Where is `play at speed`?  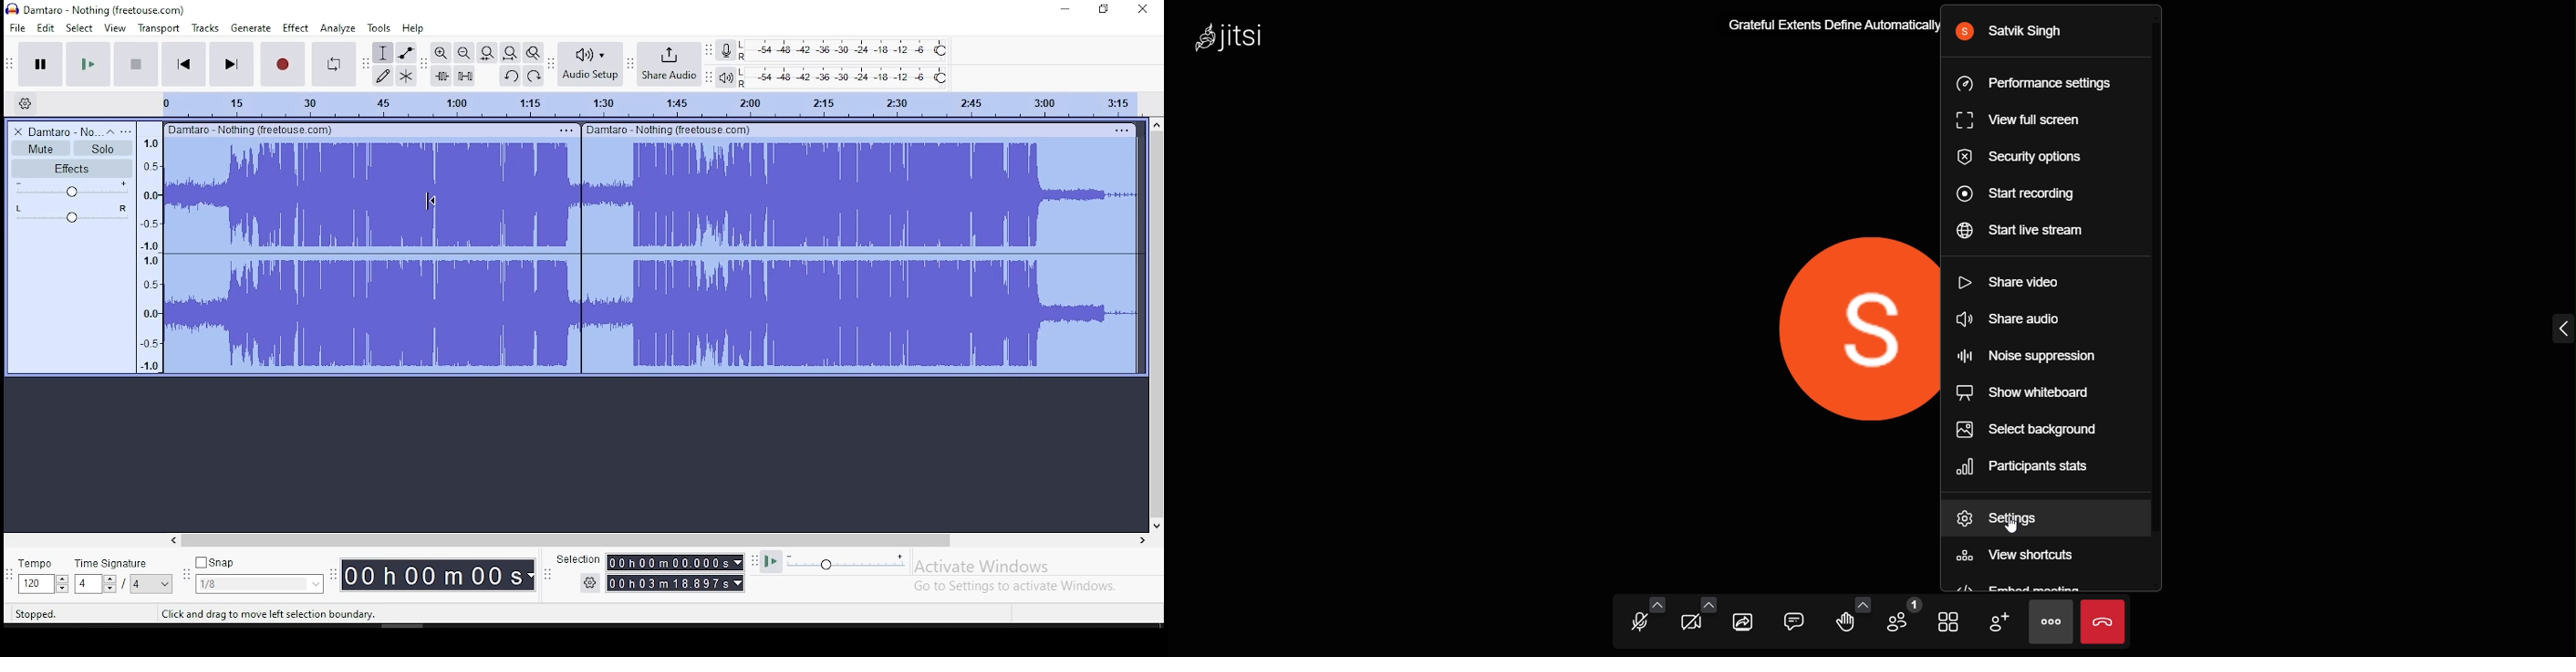 play at speed is located at coordinates (773, 563).